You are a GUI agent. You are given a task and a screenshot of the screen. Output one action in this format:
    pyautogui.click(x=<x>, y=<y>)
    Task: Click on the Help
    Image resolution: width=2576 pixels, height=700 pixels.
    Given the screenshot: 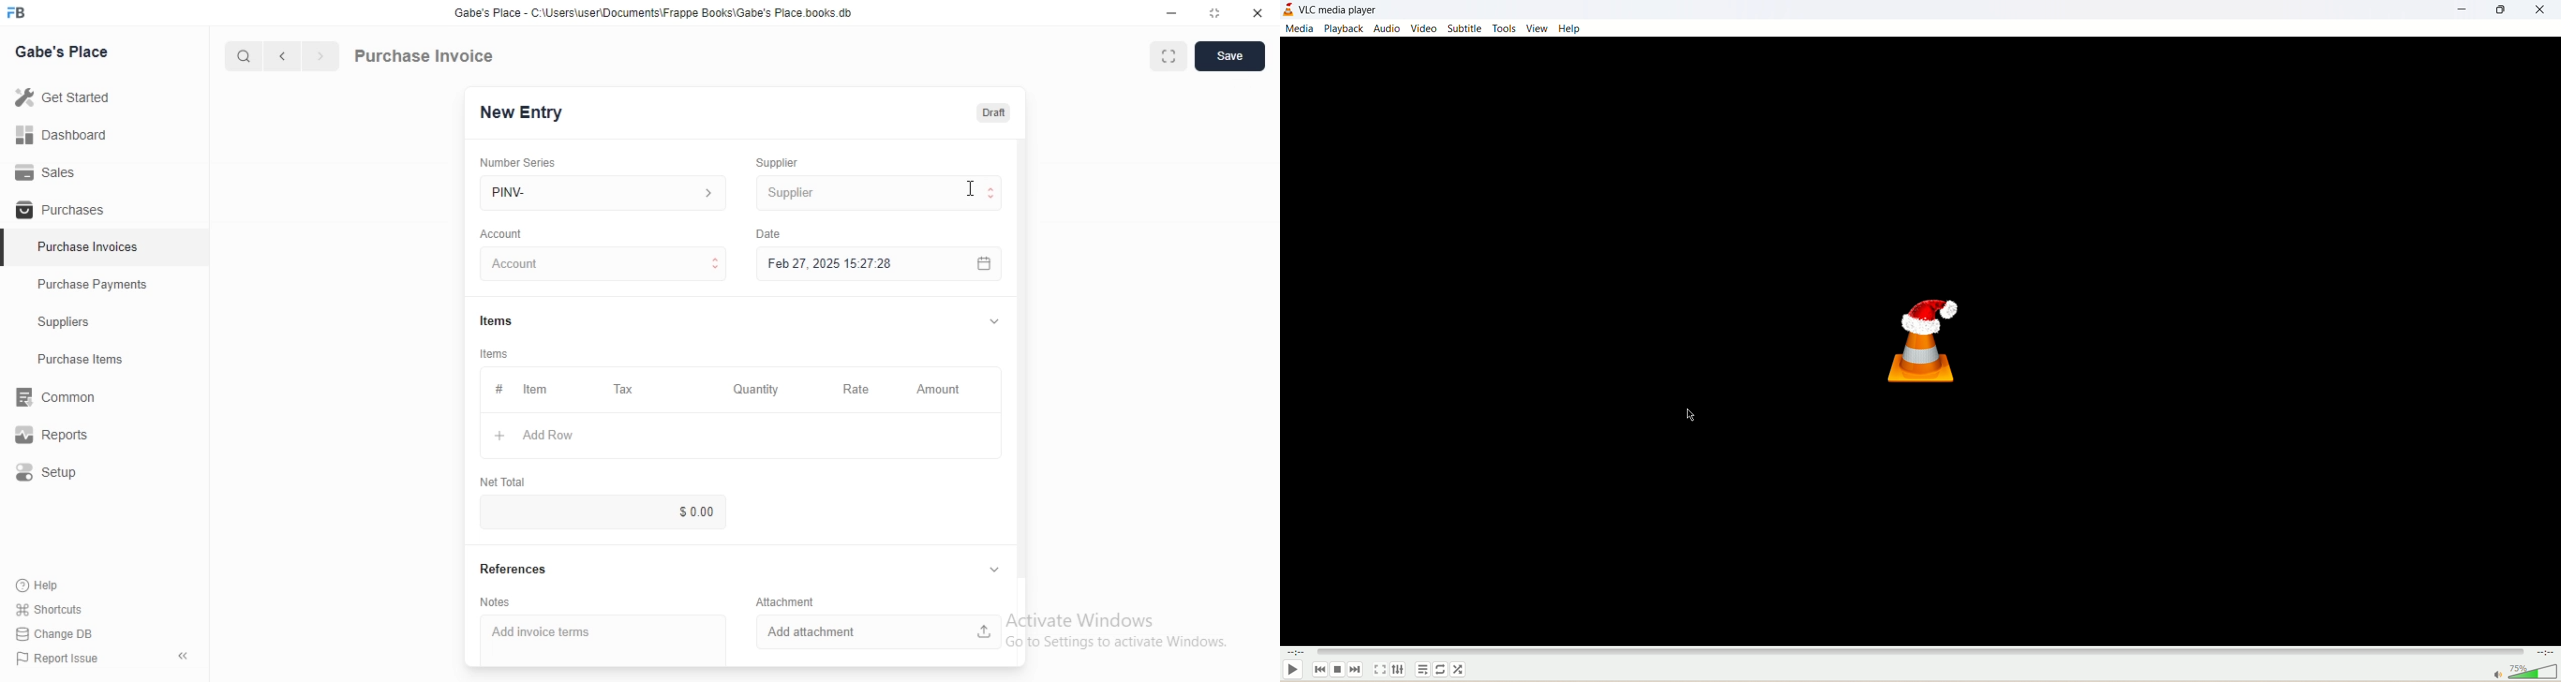 What is the action you would take?
    pyautogui.click(x=49, y=586)
    